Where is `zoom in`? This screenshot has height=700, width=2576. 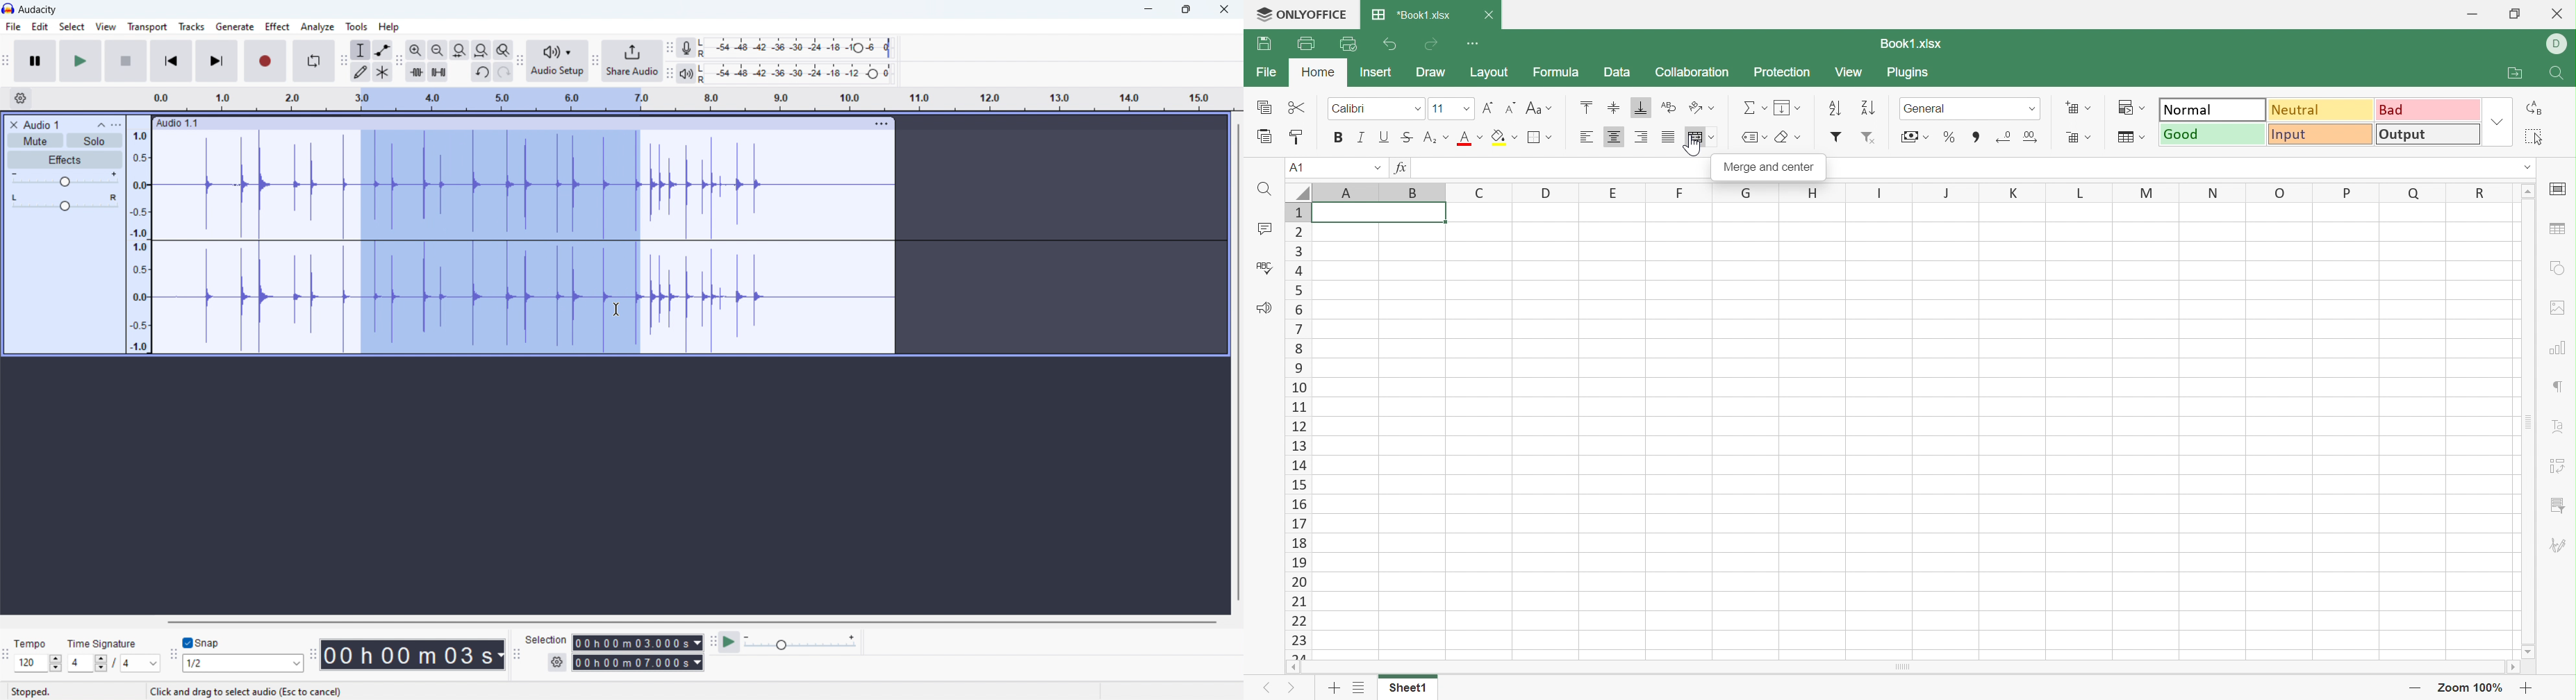 zoom in is located at coordinates (416, 50).